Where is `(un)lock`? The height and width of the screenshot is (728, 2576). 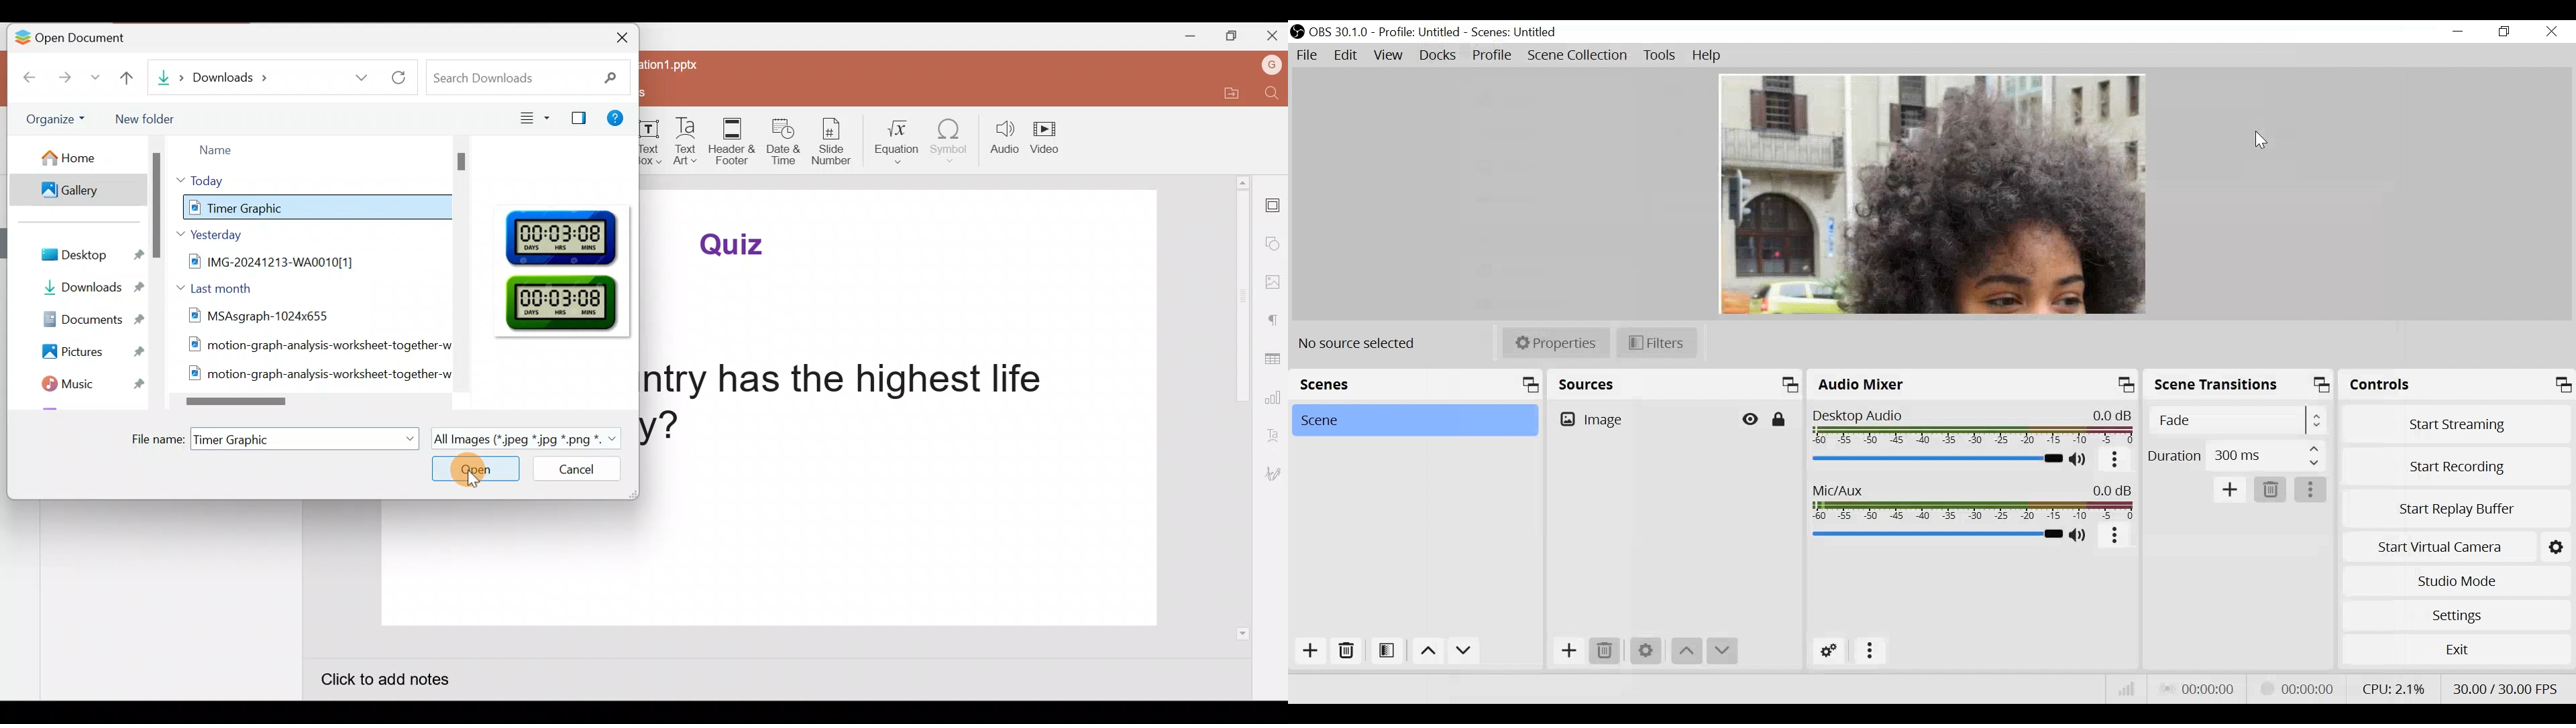 (un)lock is located at coordinates (1780, 419).